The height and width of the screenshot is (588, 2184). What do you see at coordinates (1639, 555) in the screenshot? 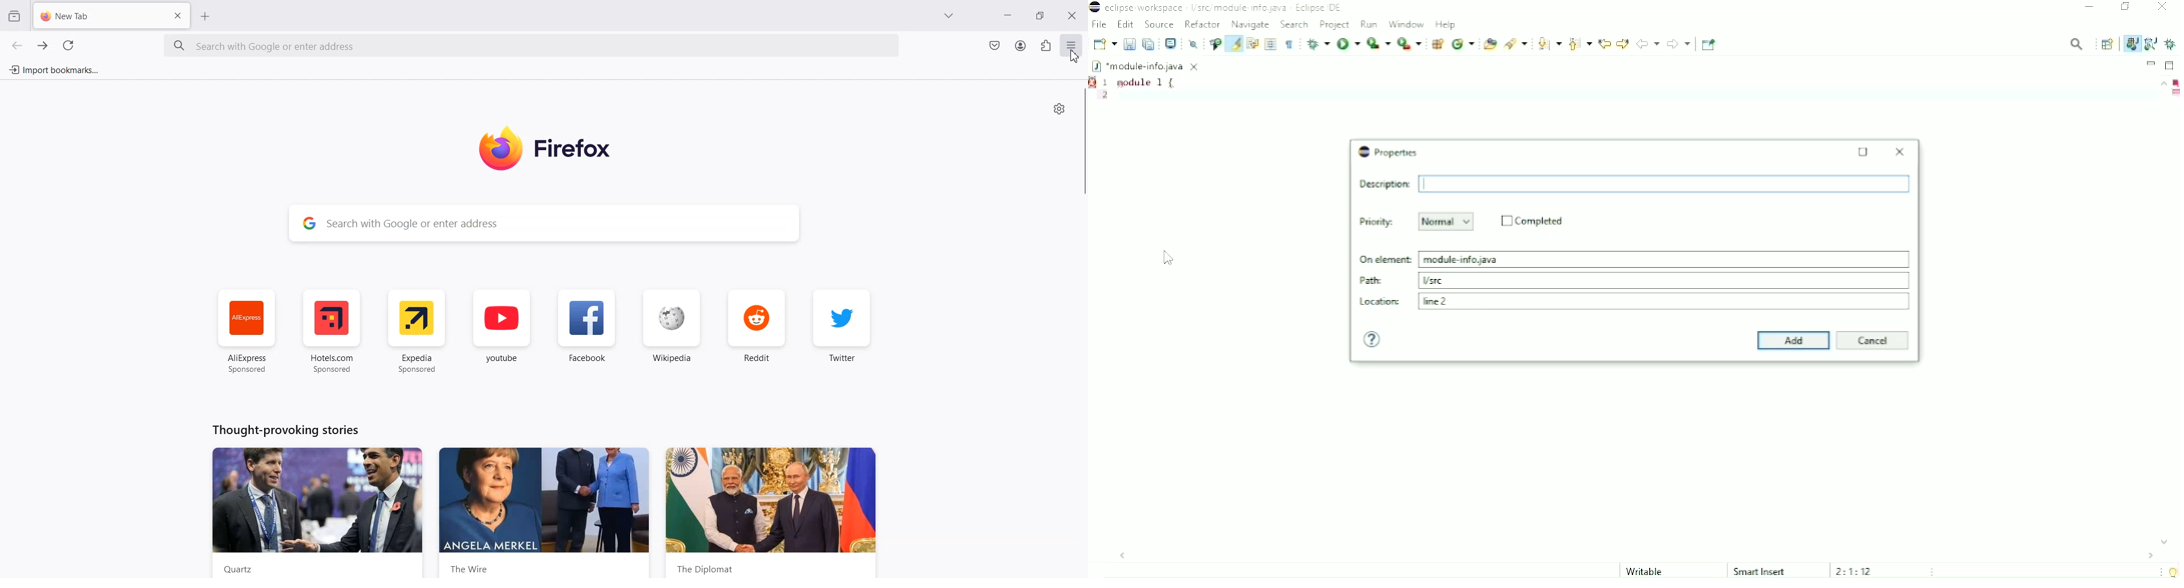
I see `Horizontal scrollbar` at bounding box center [1639, 555].